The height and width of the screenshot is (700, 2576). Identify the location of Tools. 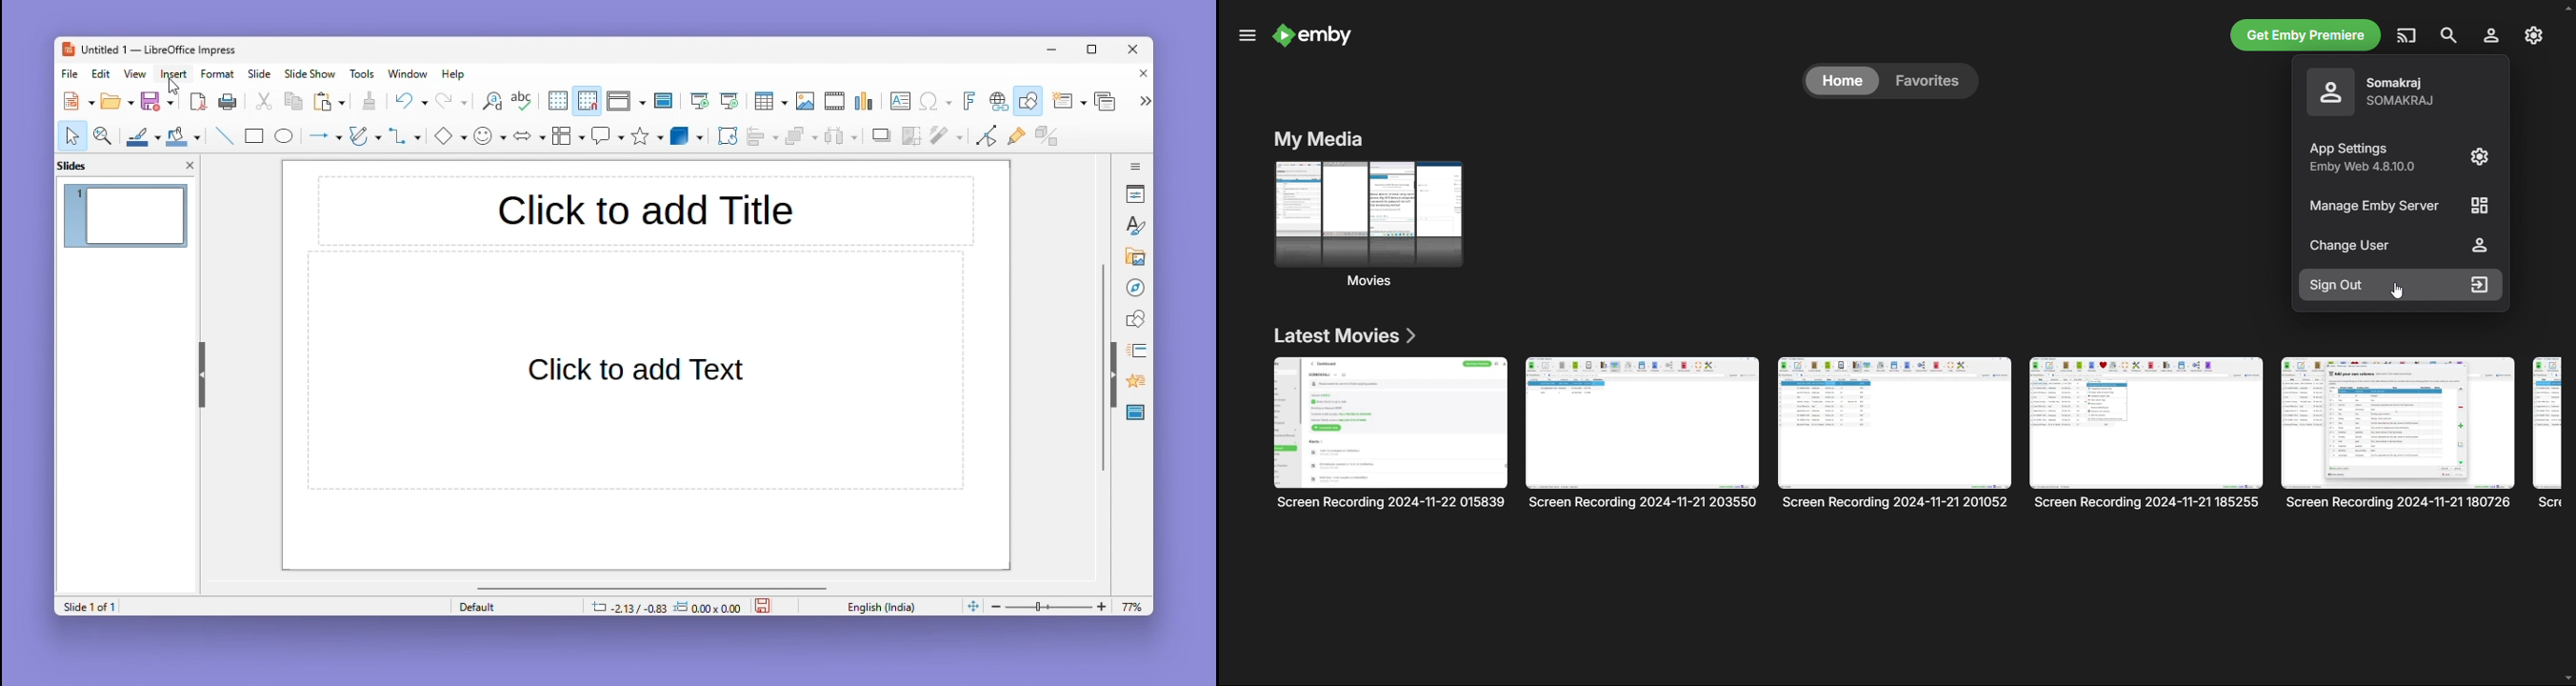
(365, 73).